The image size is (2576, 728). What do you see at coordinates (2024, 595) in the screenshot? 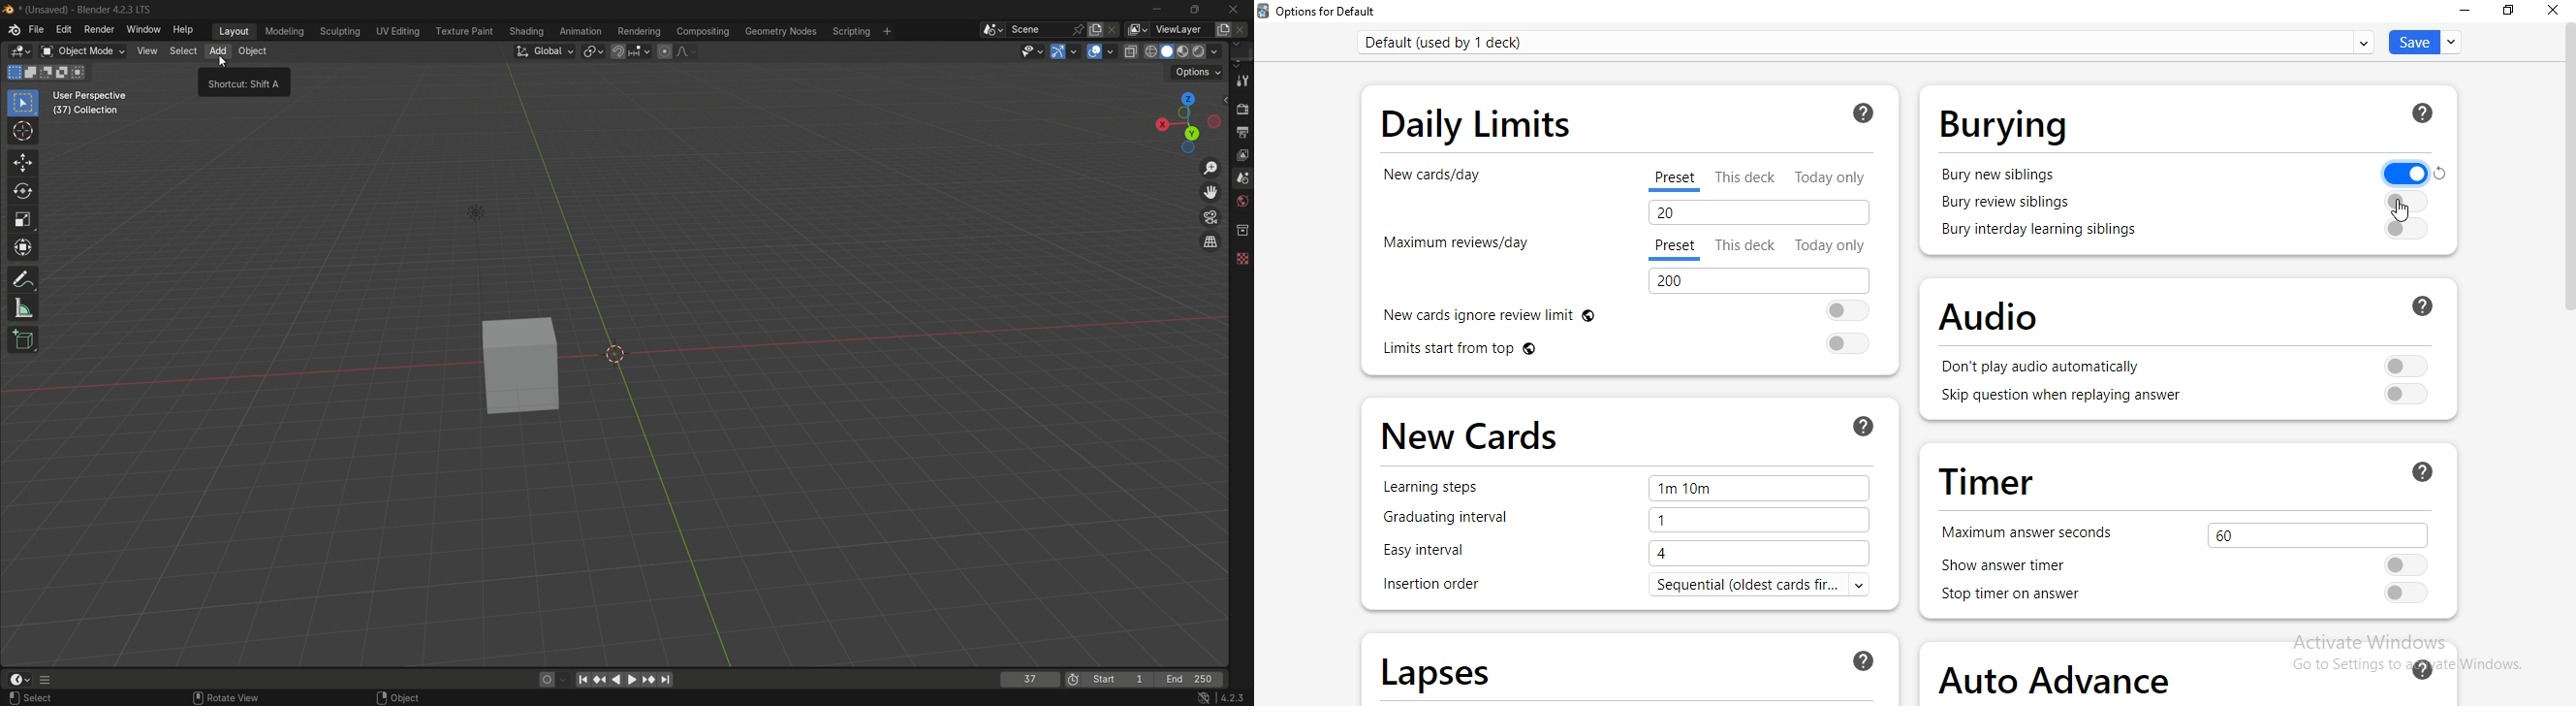
I see `stop timer on answer` at bounding box center [2024, 595].